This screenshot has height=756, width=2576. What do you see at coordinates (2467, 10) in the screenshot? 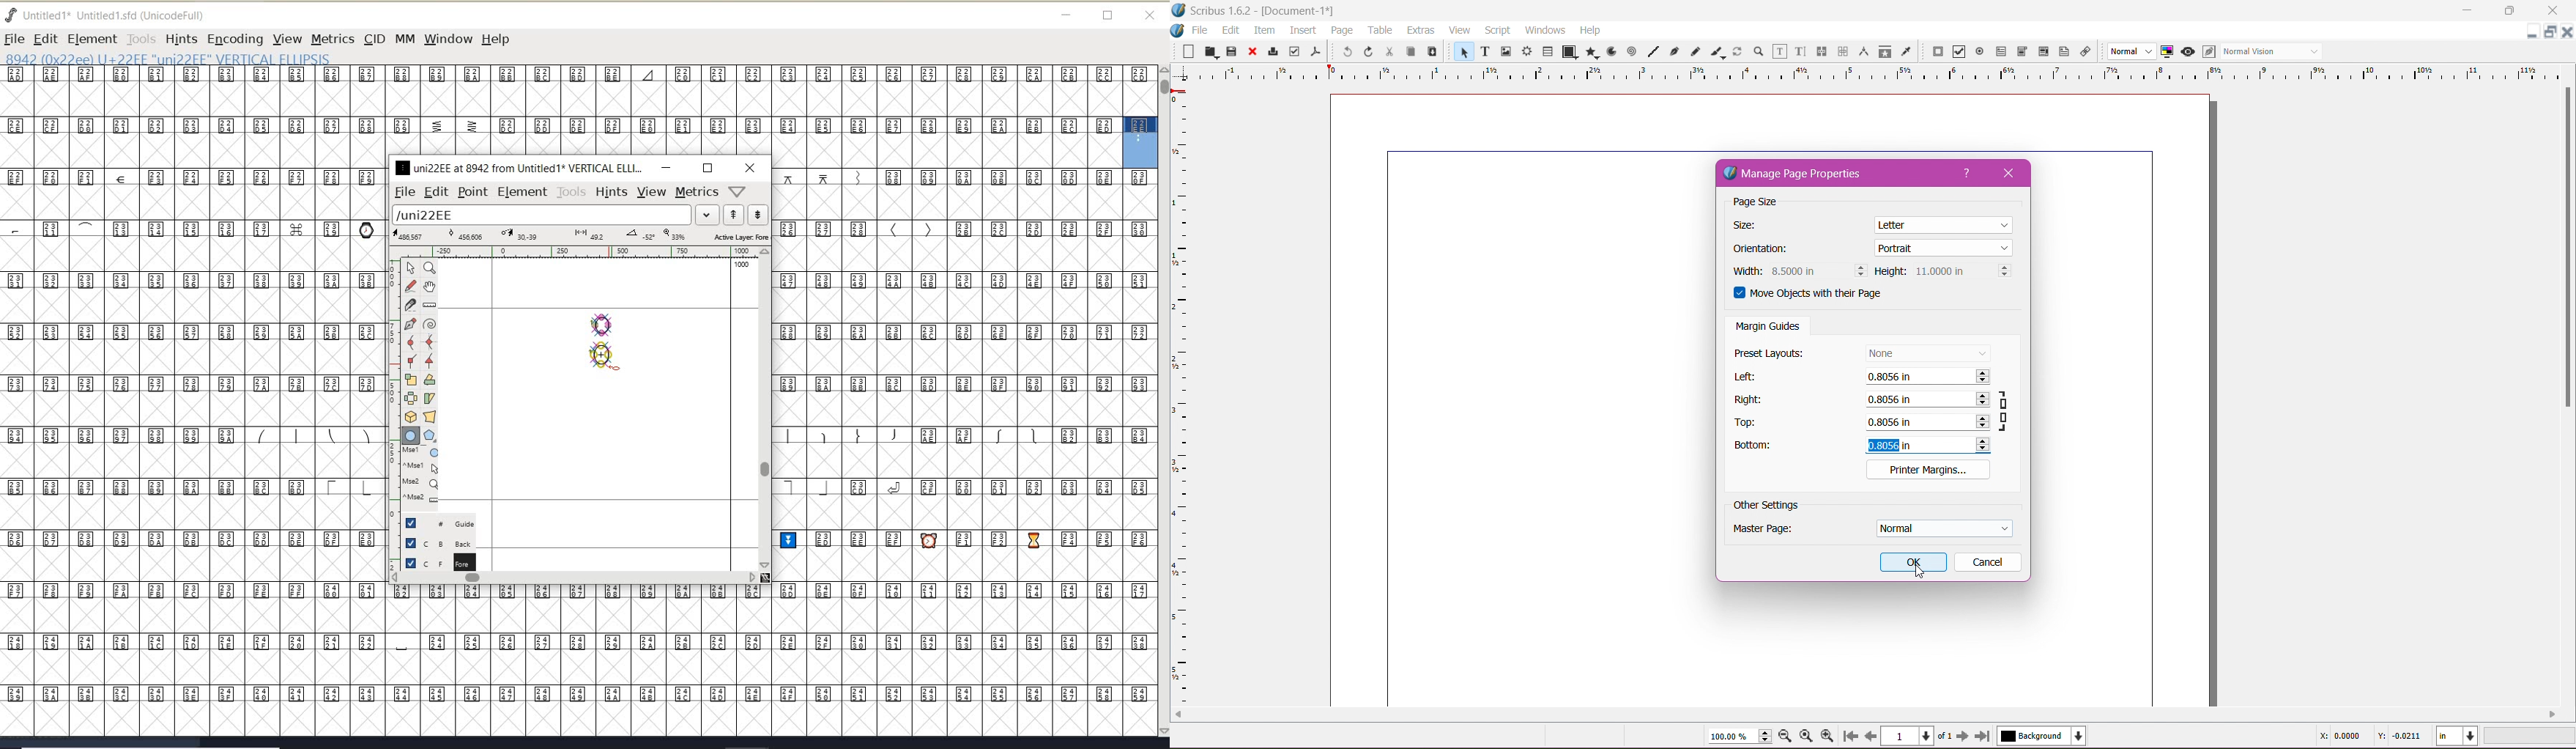
I see `Minimize` at bounding box center [2467, 10].